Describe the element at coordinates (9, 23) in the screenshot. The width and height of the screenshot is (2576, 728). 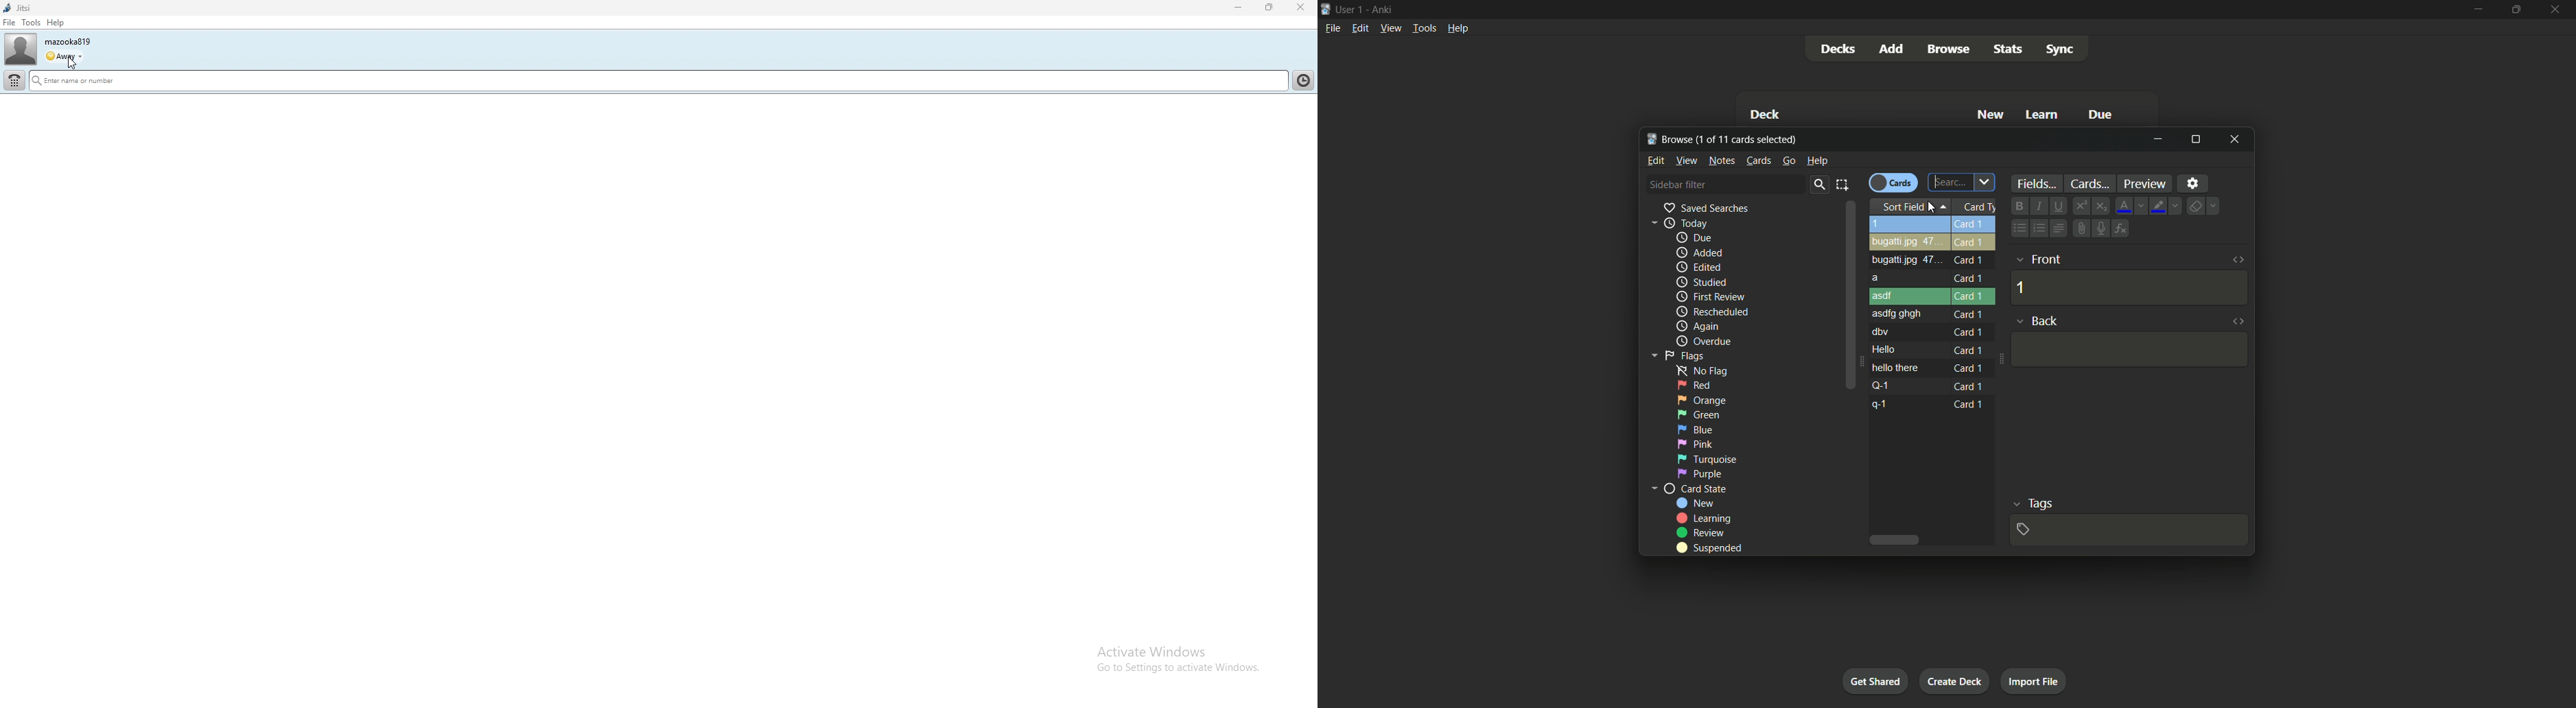
I see `file` at that location.